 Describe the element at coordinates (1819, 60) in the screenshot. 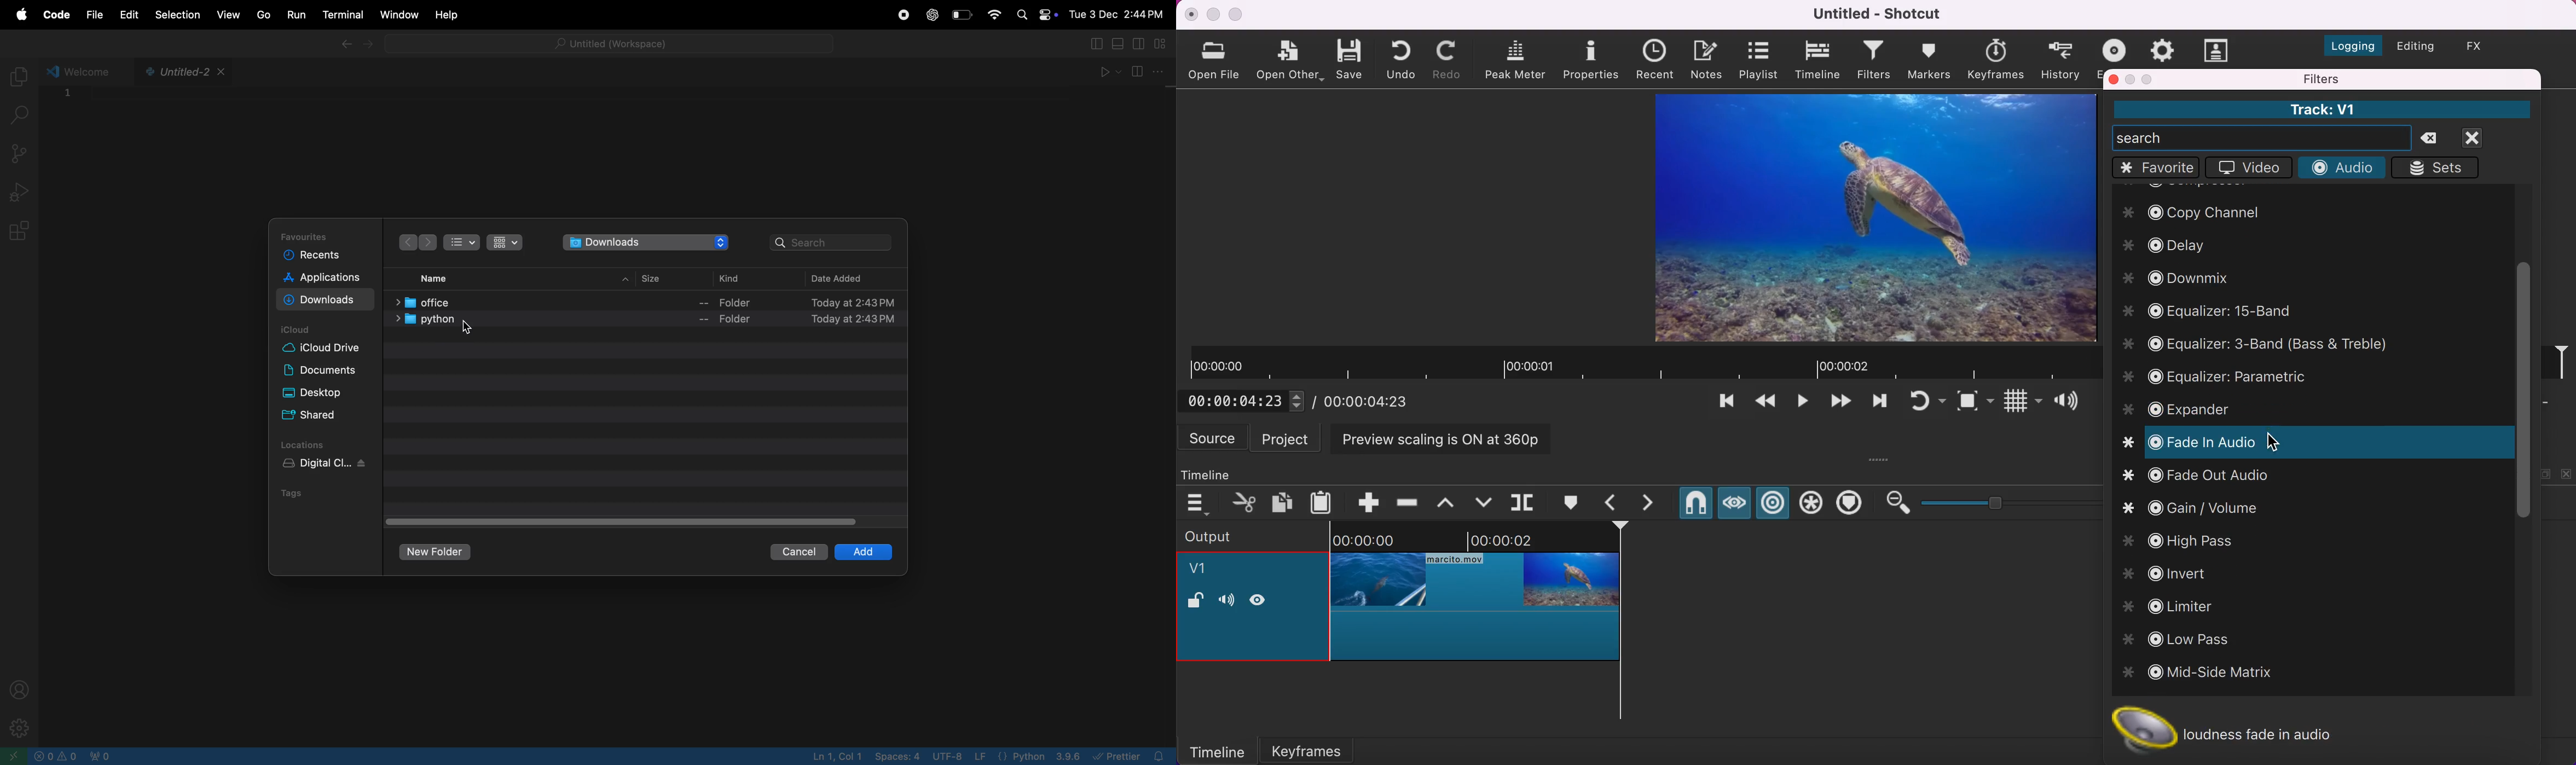

I see `timeline` at that location.